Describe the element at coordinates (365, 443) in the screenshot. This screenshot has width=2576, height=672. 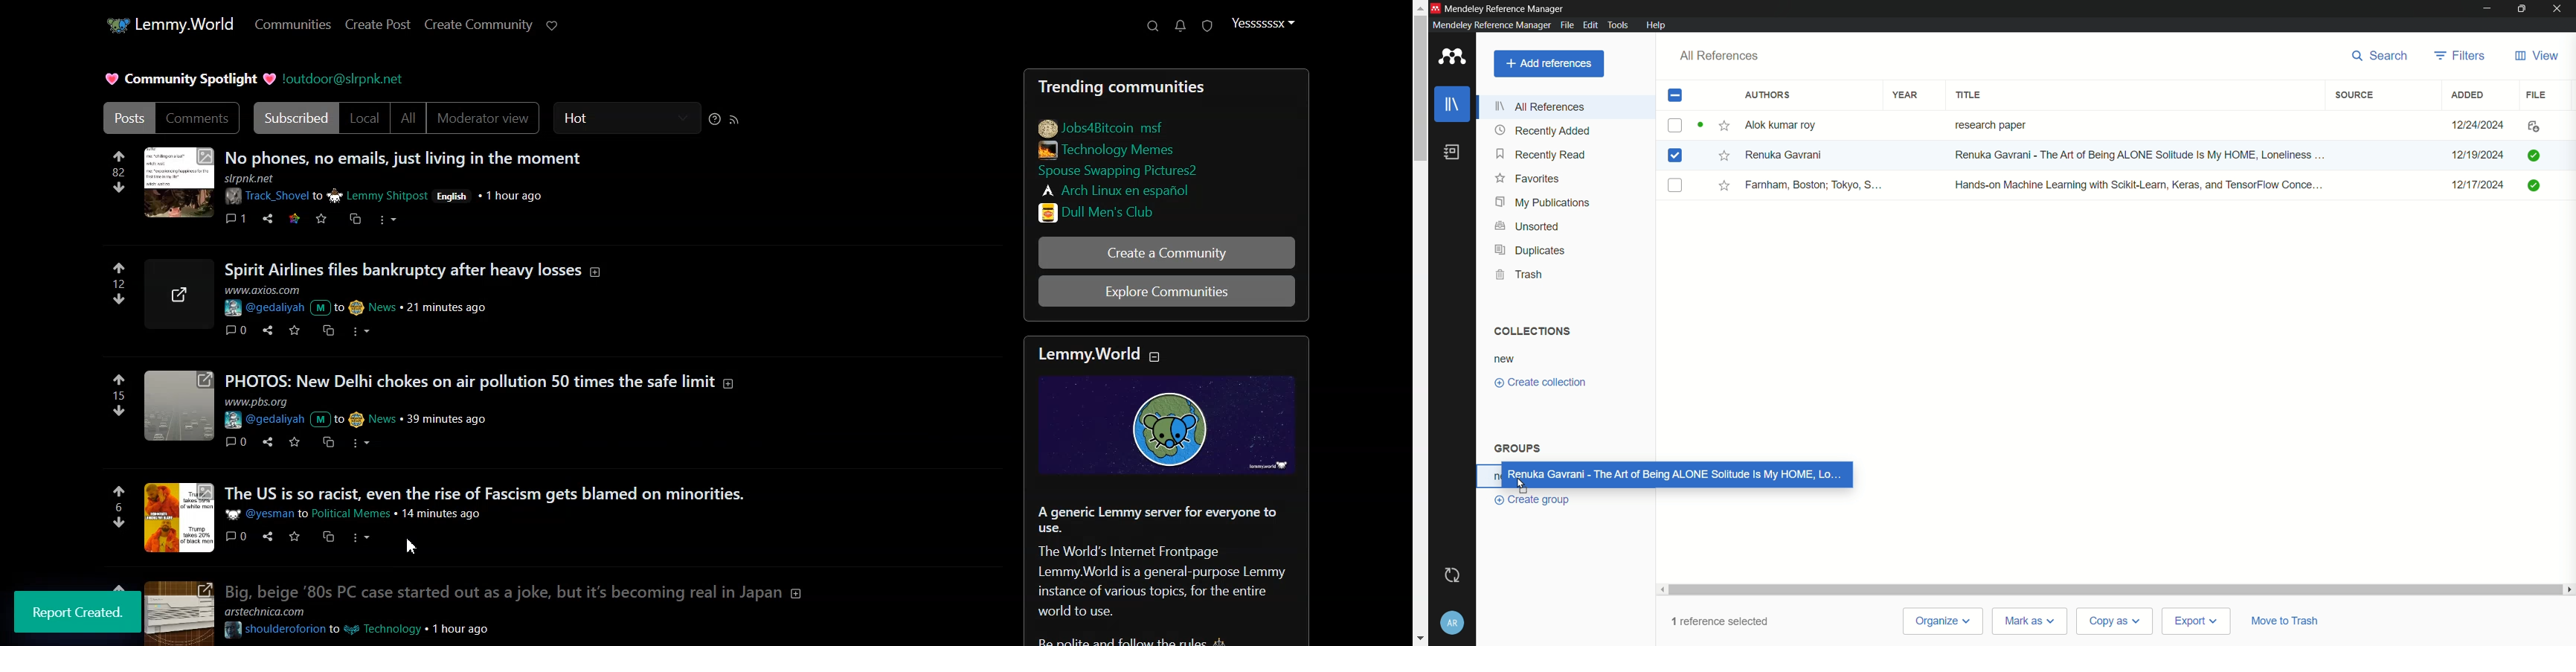
I see `more` at that location.